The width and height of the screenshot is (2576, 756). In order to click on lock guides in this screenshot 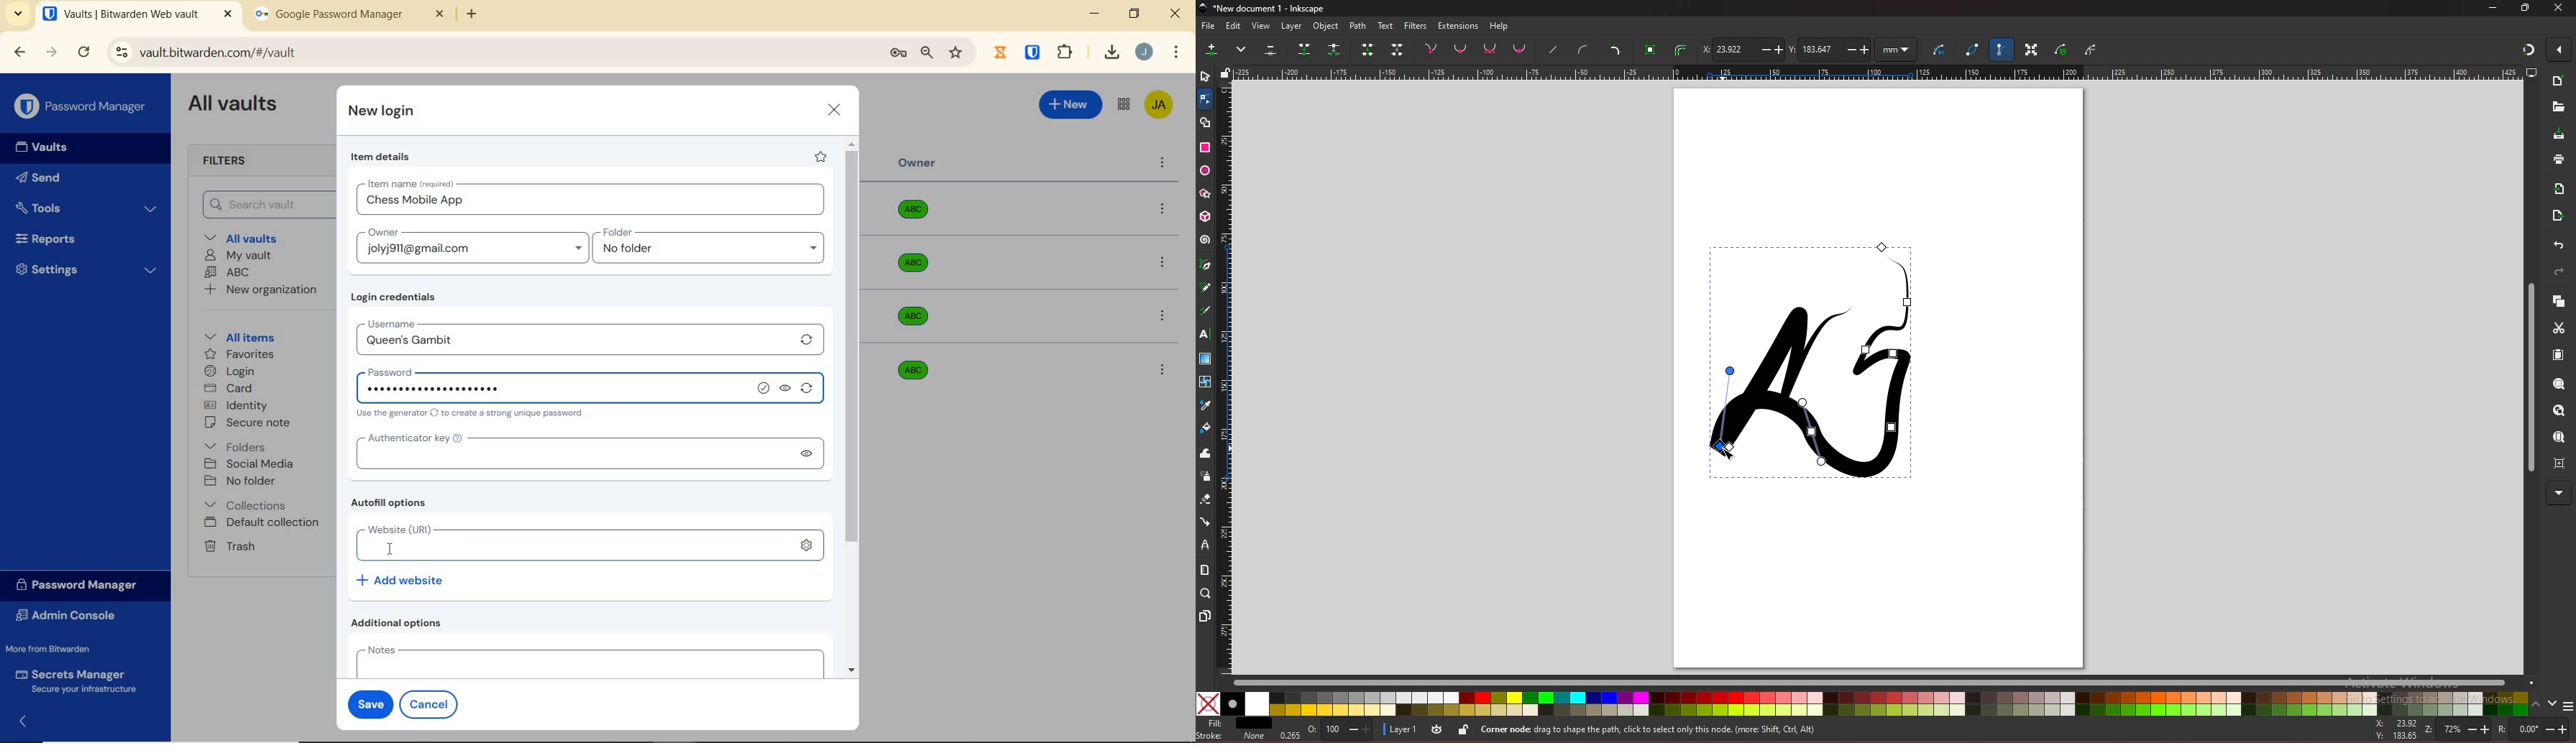, I will do `click(1225, 72)`.